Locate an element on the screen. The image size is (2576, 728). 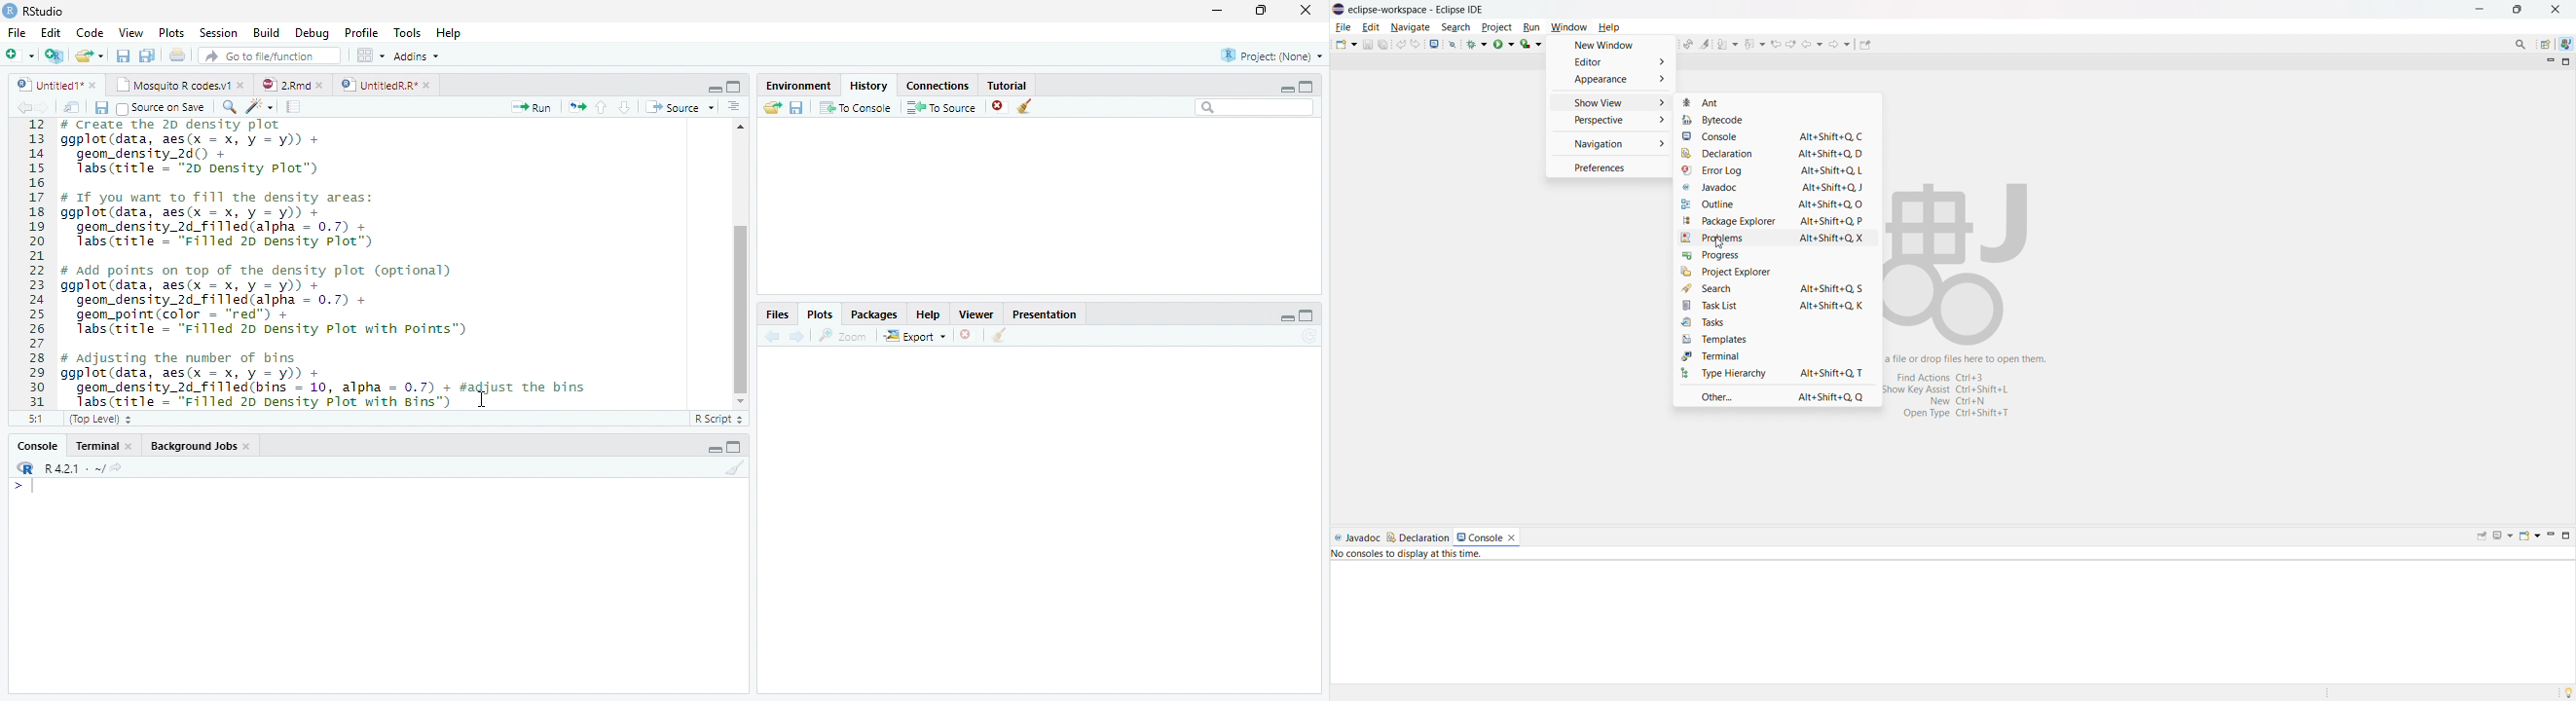
Source is located at coordinates (680, 107).